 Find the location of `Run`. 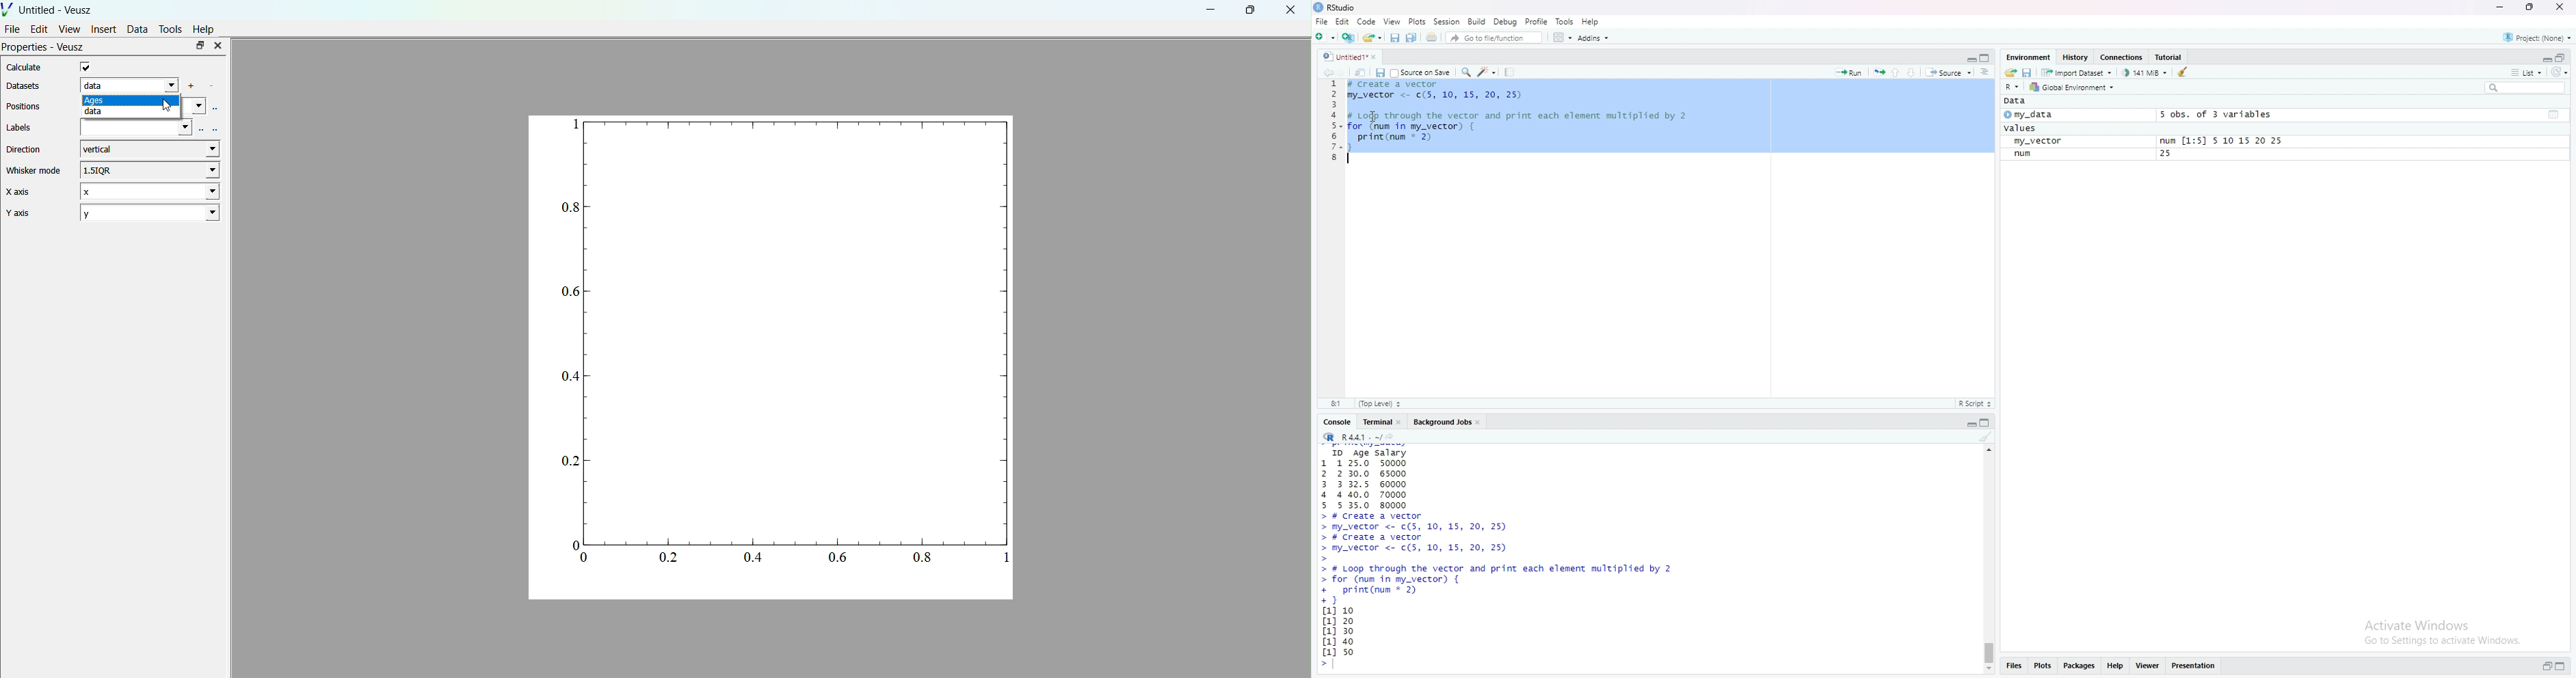

Run is located at coordinates (1850, 72).